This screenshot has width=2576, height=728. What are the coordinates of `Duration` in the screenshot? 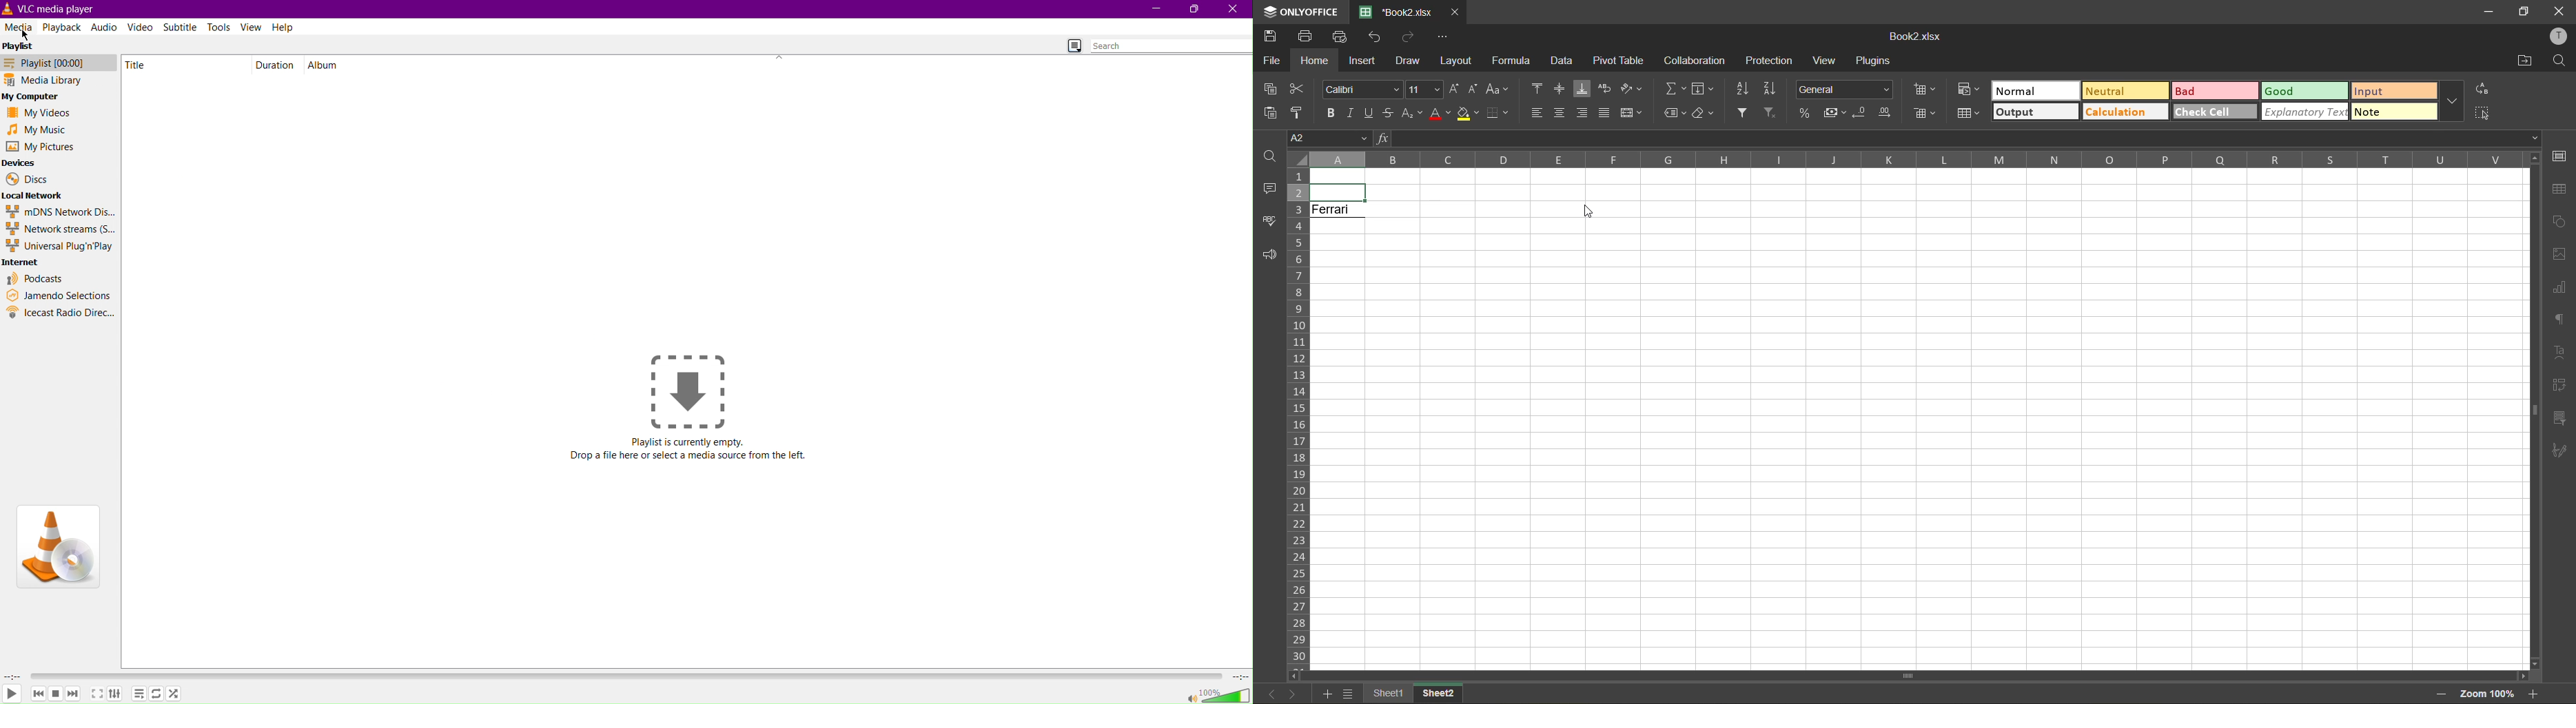 It's located at (277, 64).